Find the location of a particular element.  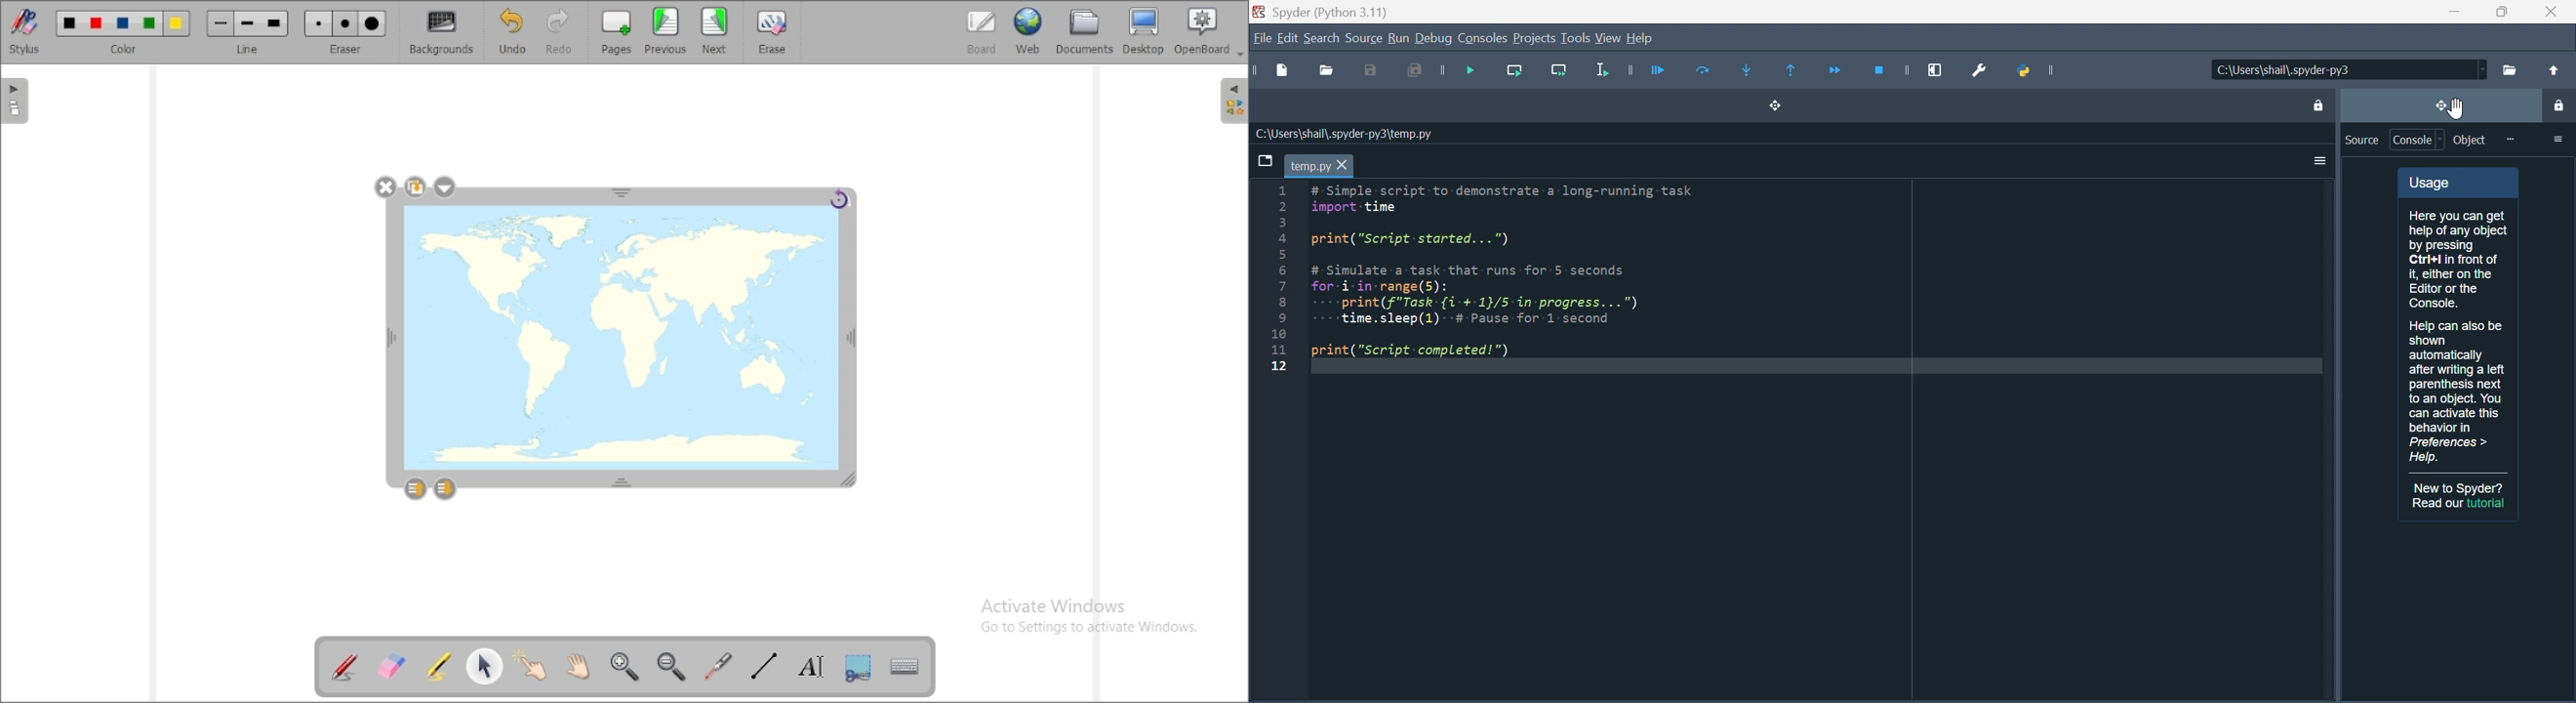

C:\Users\shail\.spyder-py3 is located at coordinates (2350, 70).